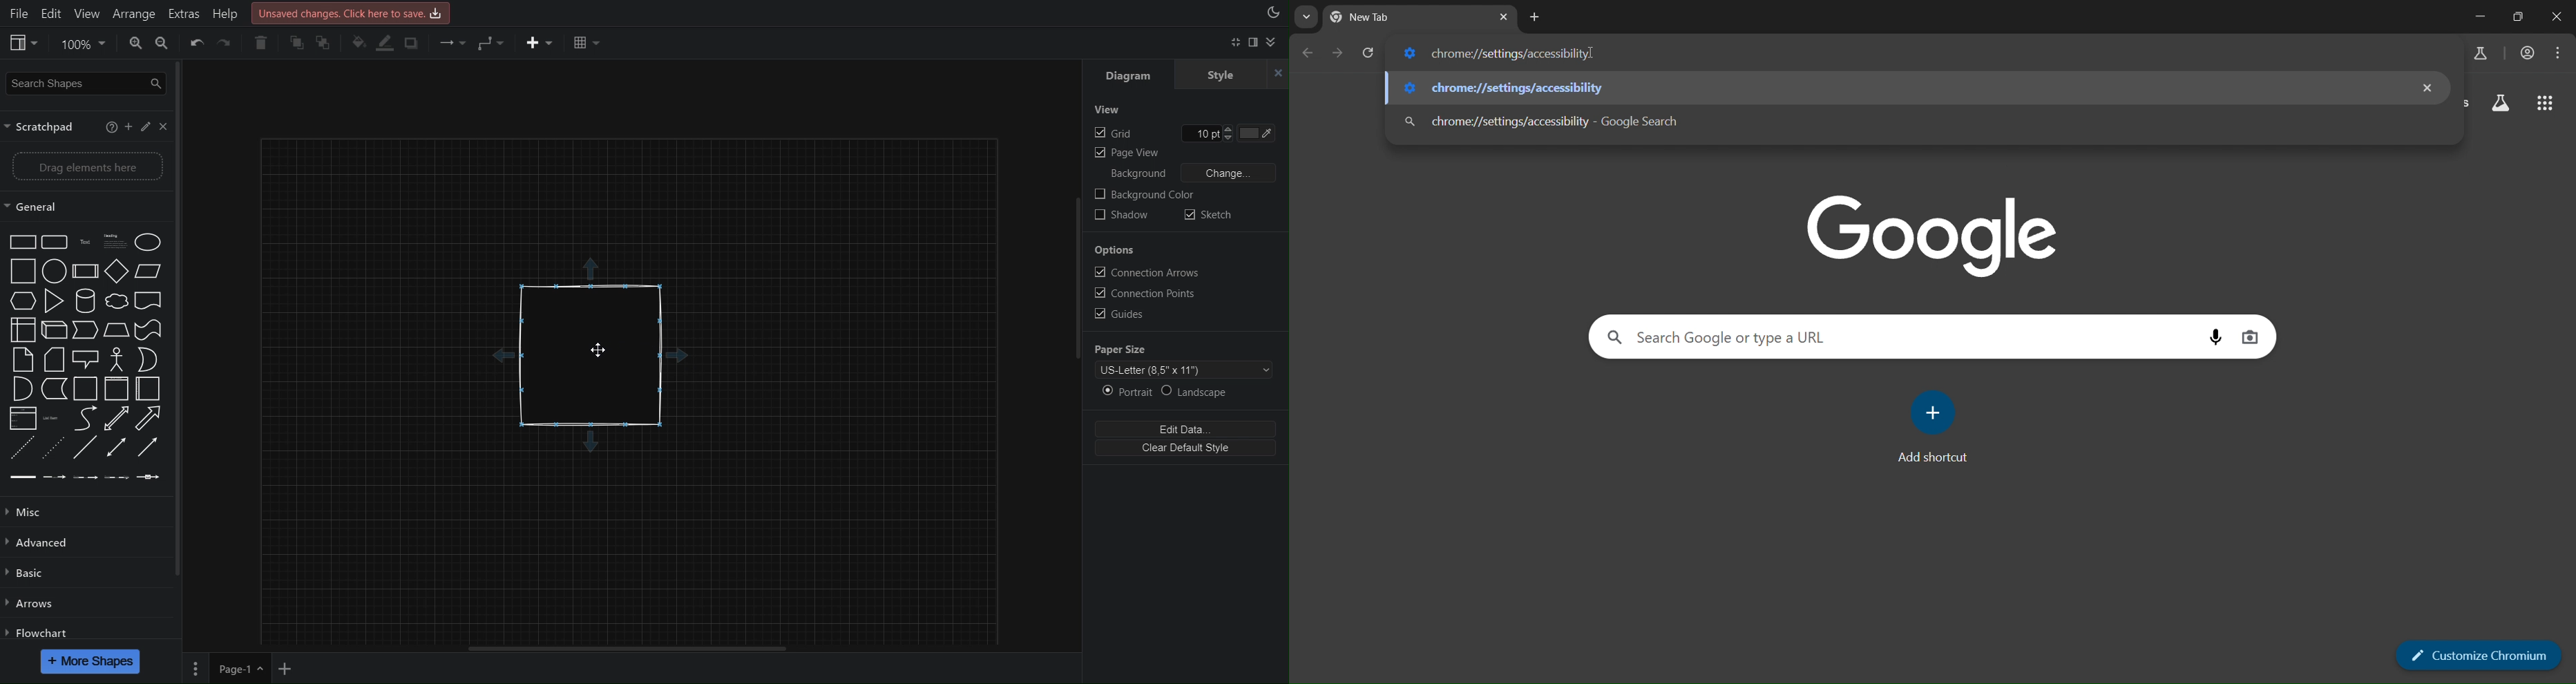 This screenshot has height=700, width=2576. What do you see at coordinates (1123, 314) in the screenshot?
I see `Guides` at bounding box center [1123, 314].